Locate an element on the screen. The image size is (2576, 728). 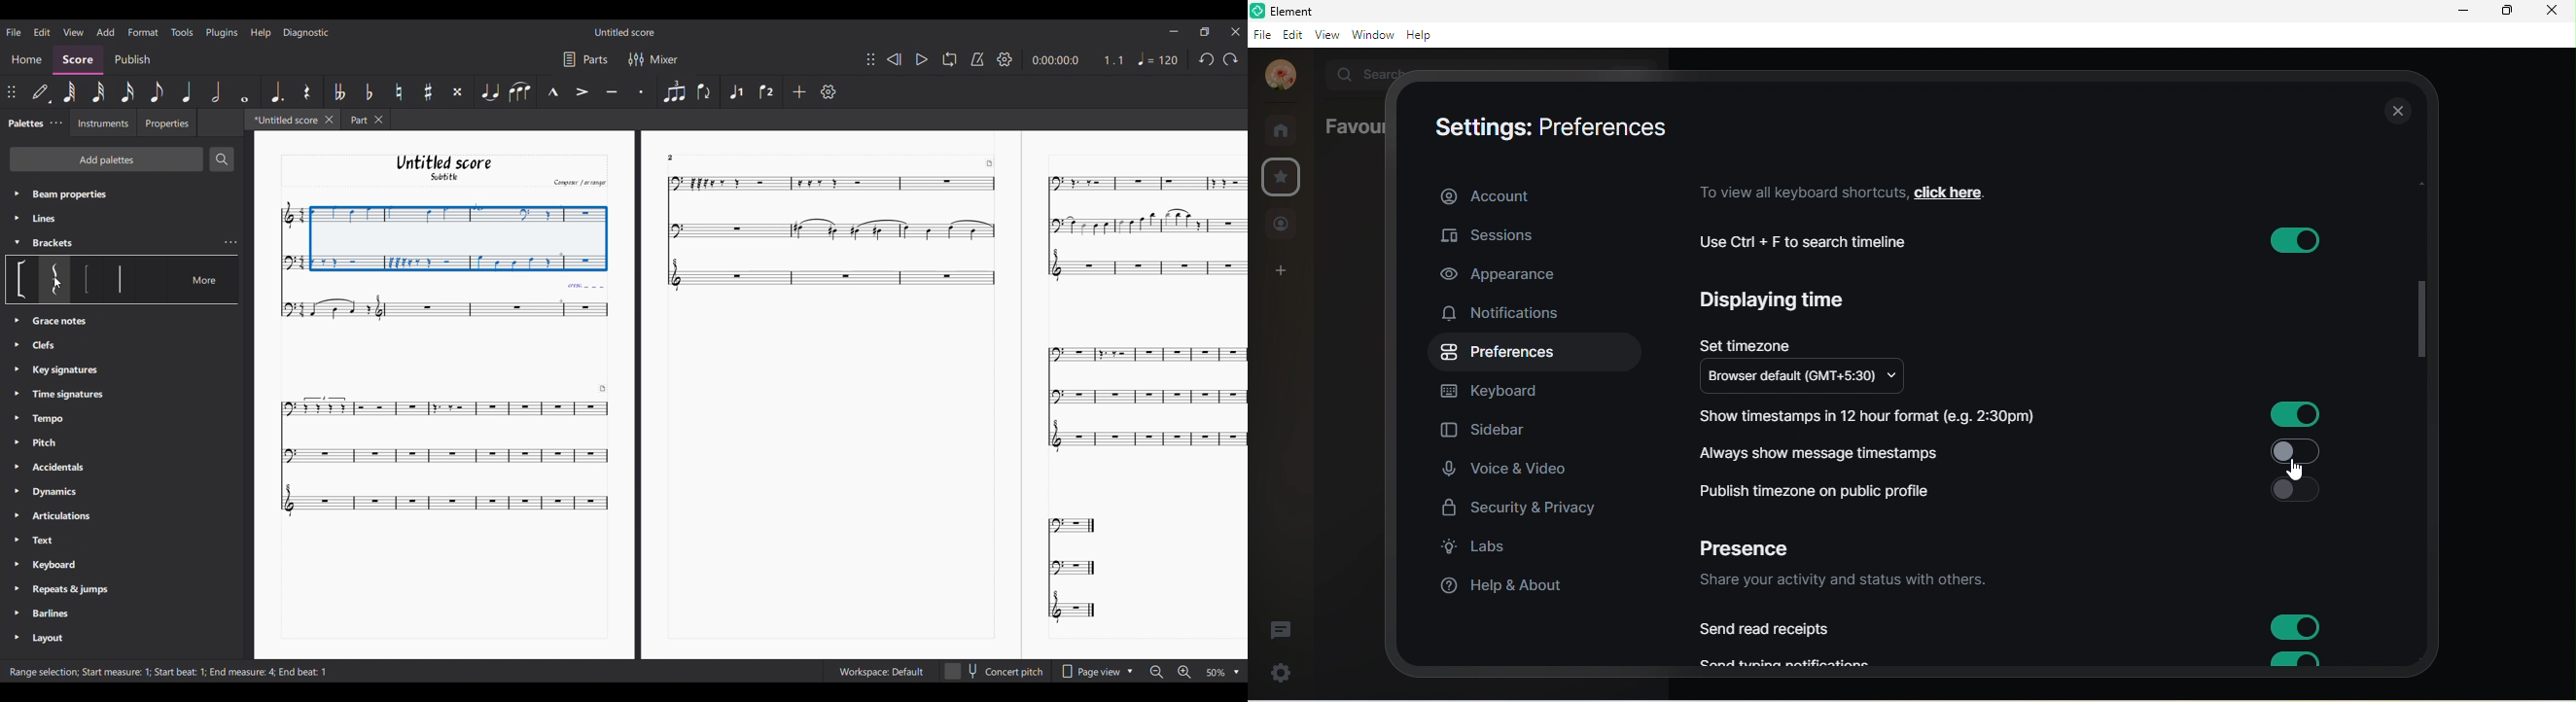
 is located at coordinates (16, 542).